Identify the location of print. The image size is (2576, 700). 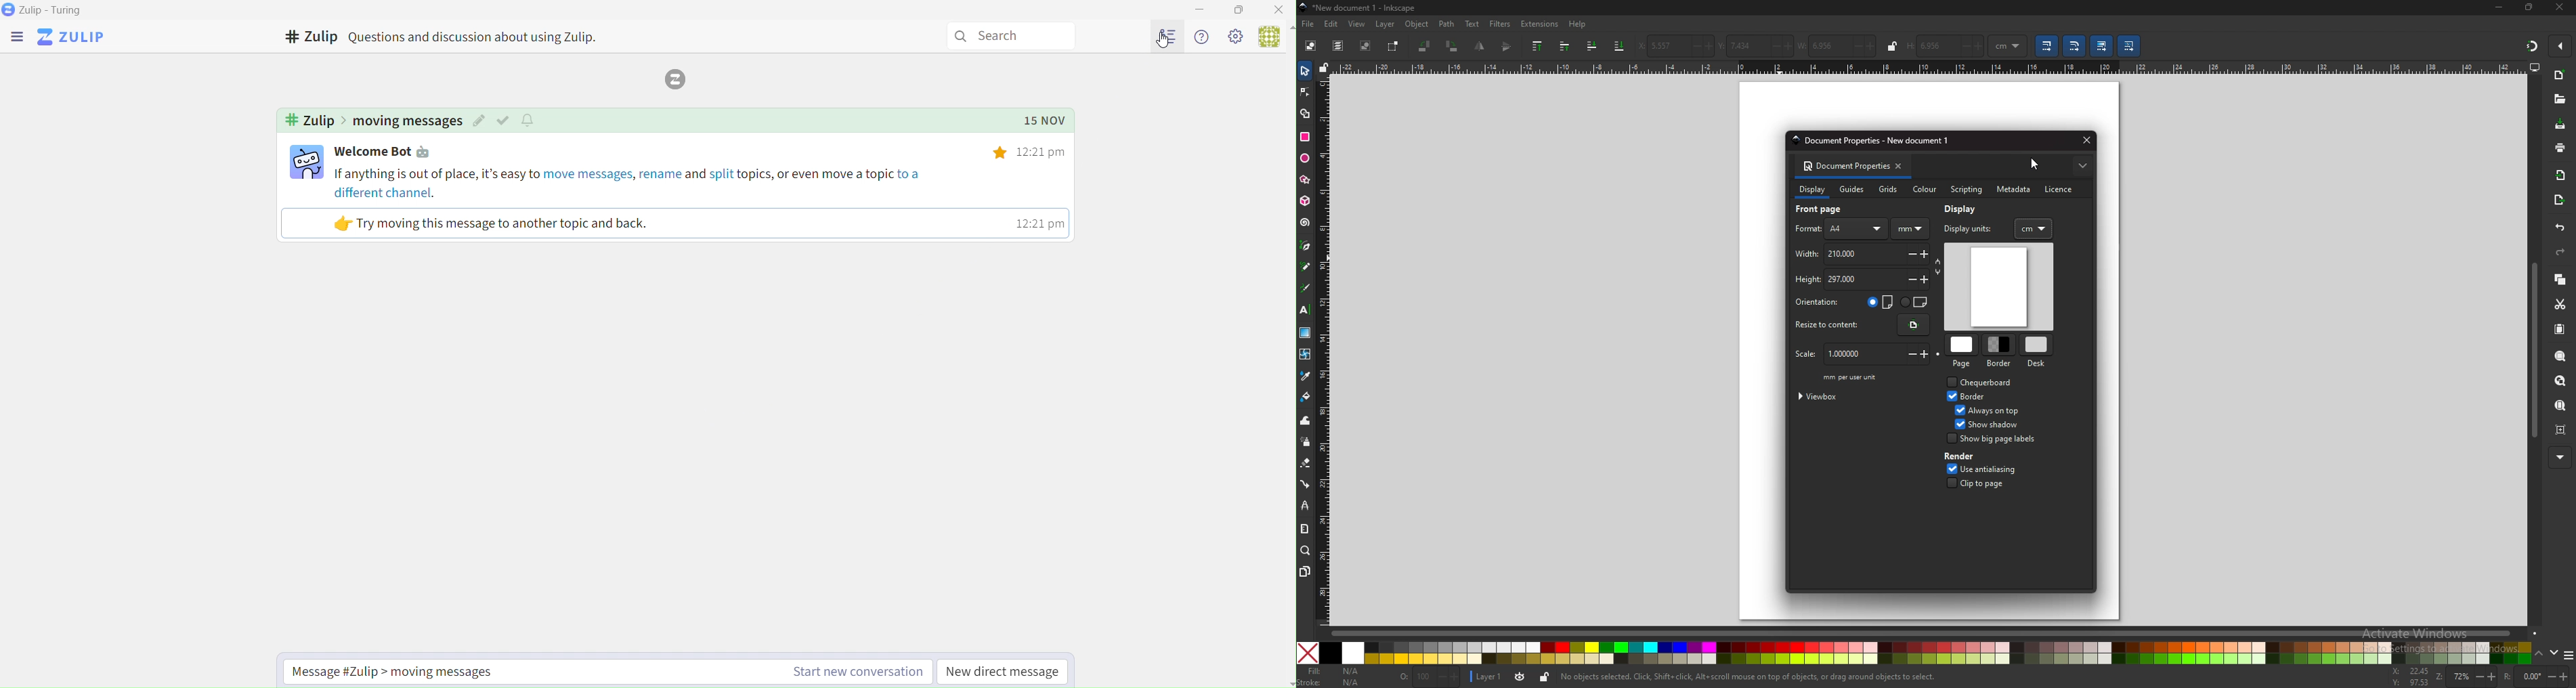
(2560, 147).